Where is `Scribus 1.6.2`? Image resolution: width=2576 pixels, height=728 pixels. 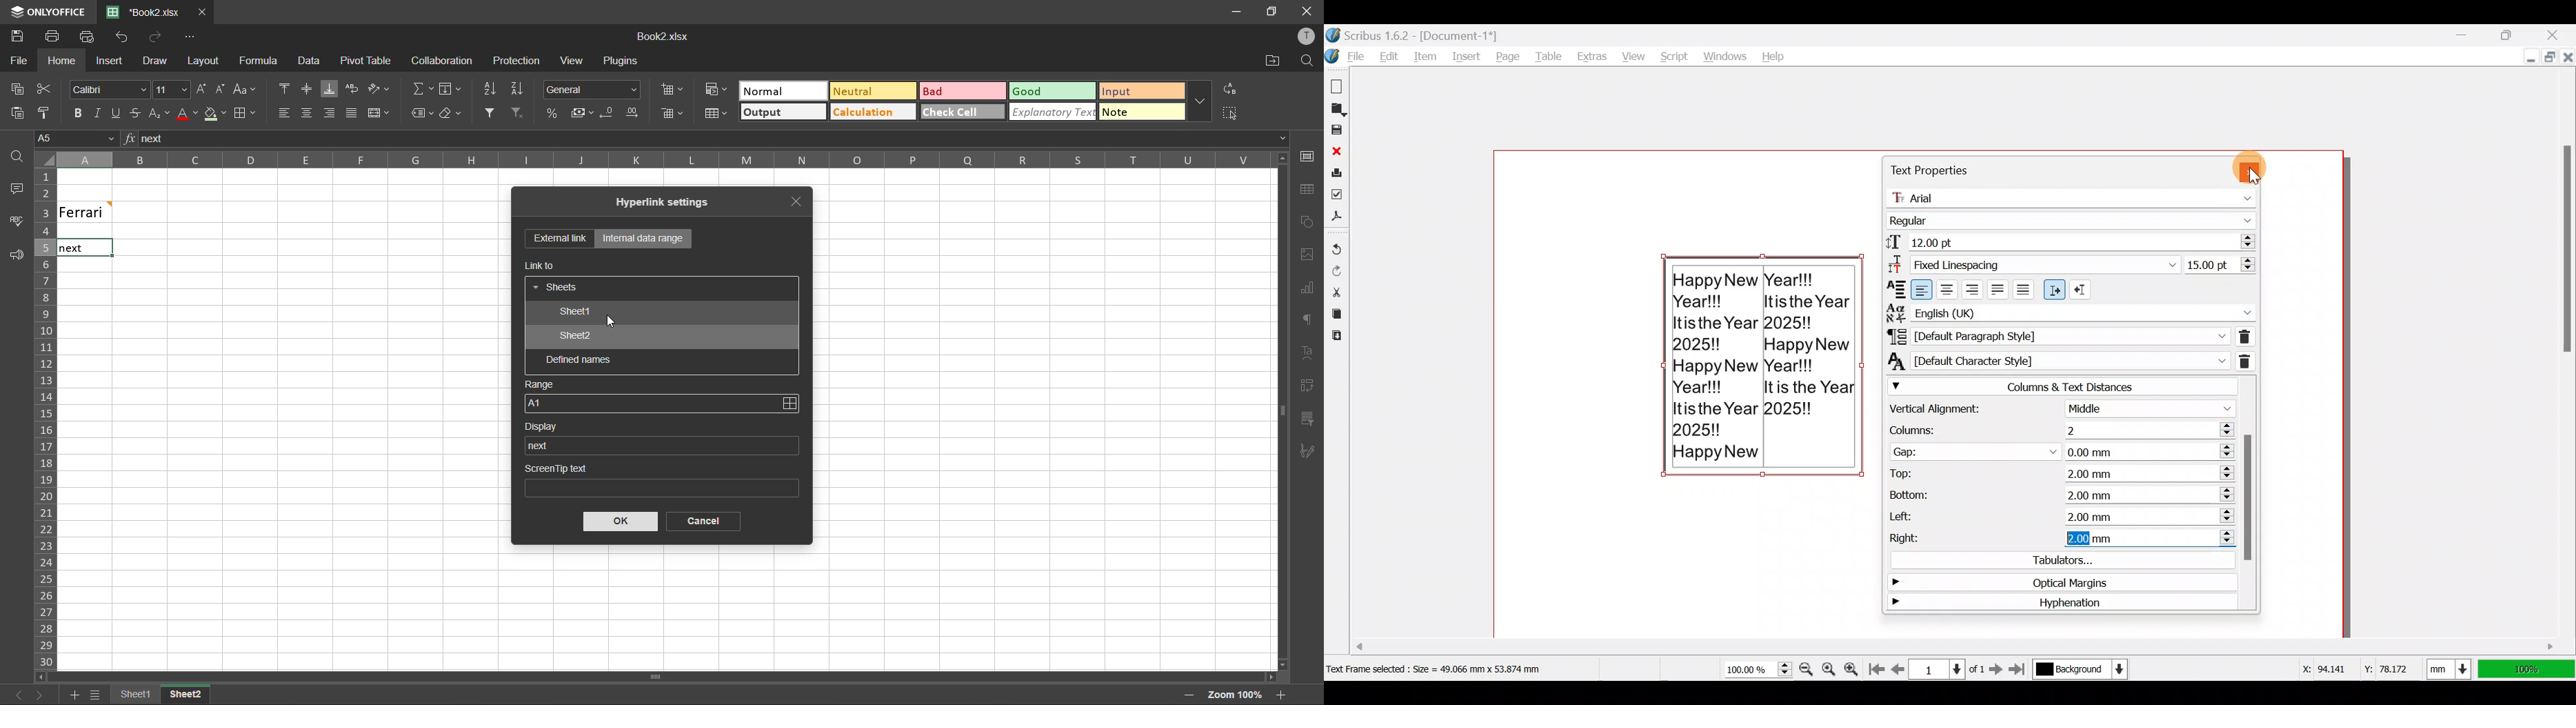 Scribus 1.6.2 is located at coordinates (1415, 34).